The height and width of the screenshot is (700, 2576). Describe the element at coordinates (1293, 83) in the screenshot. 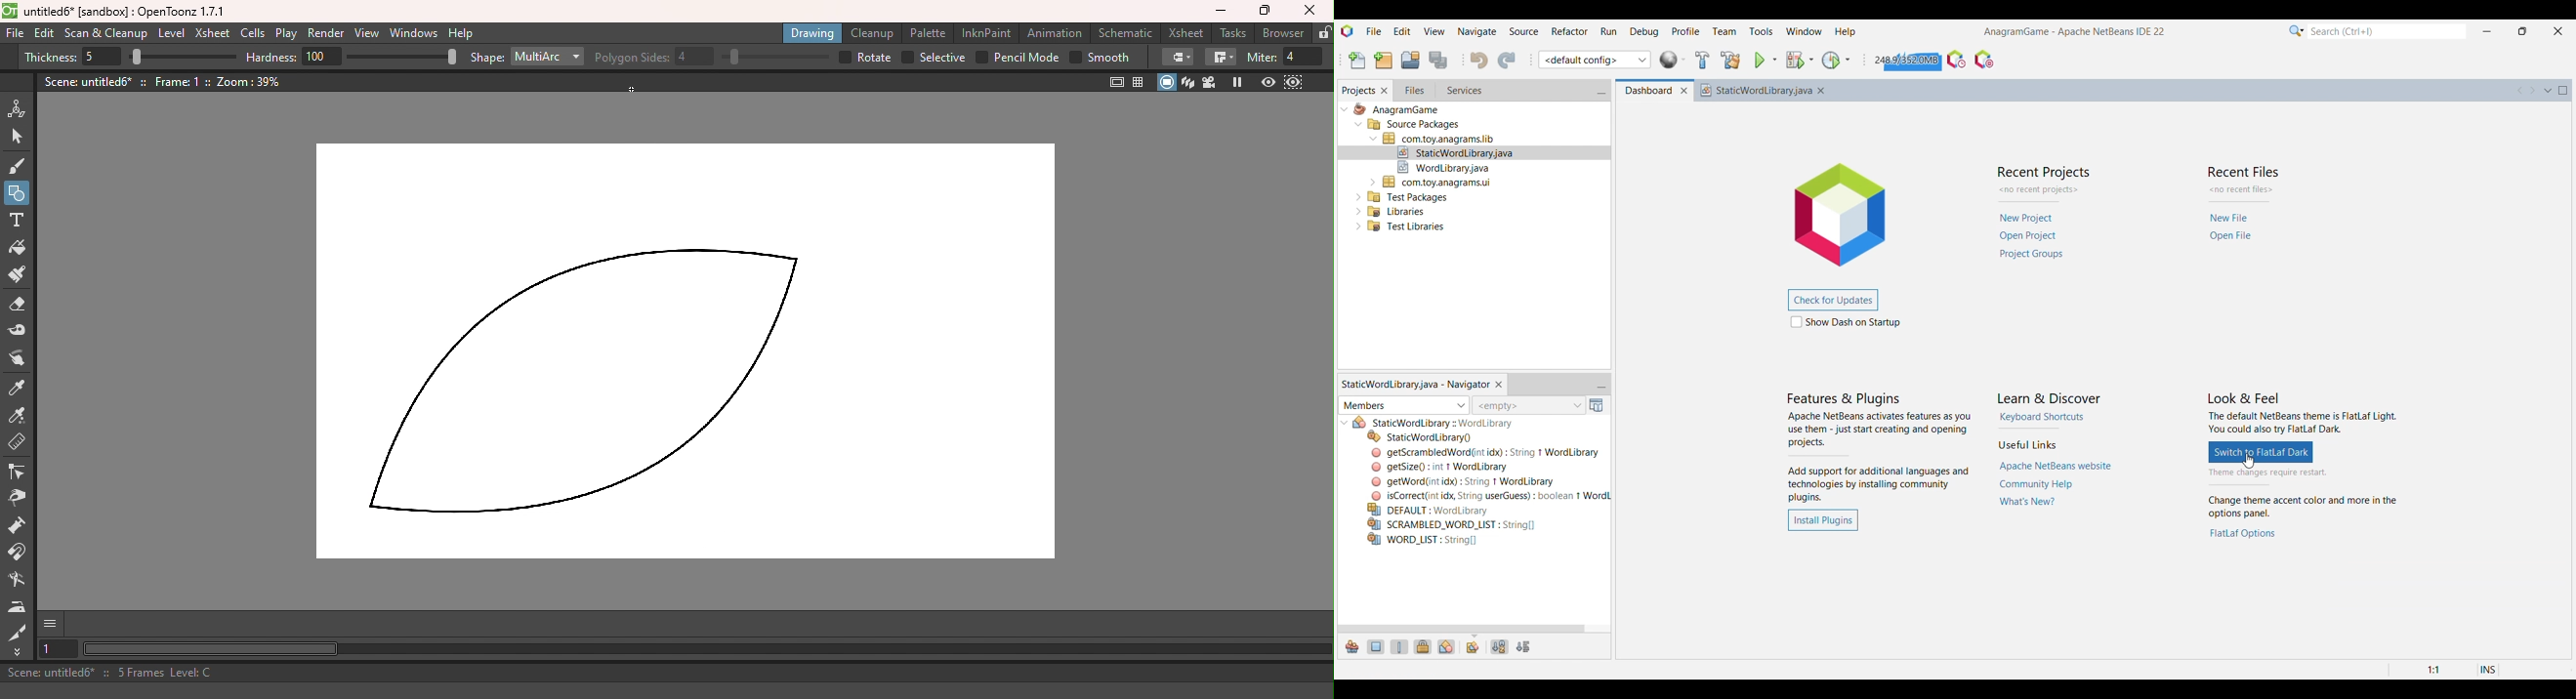

I see `Sub-camera preview` at that location.